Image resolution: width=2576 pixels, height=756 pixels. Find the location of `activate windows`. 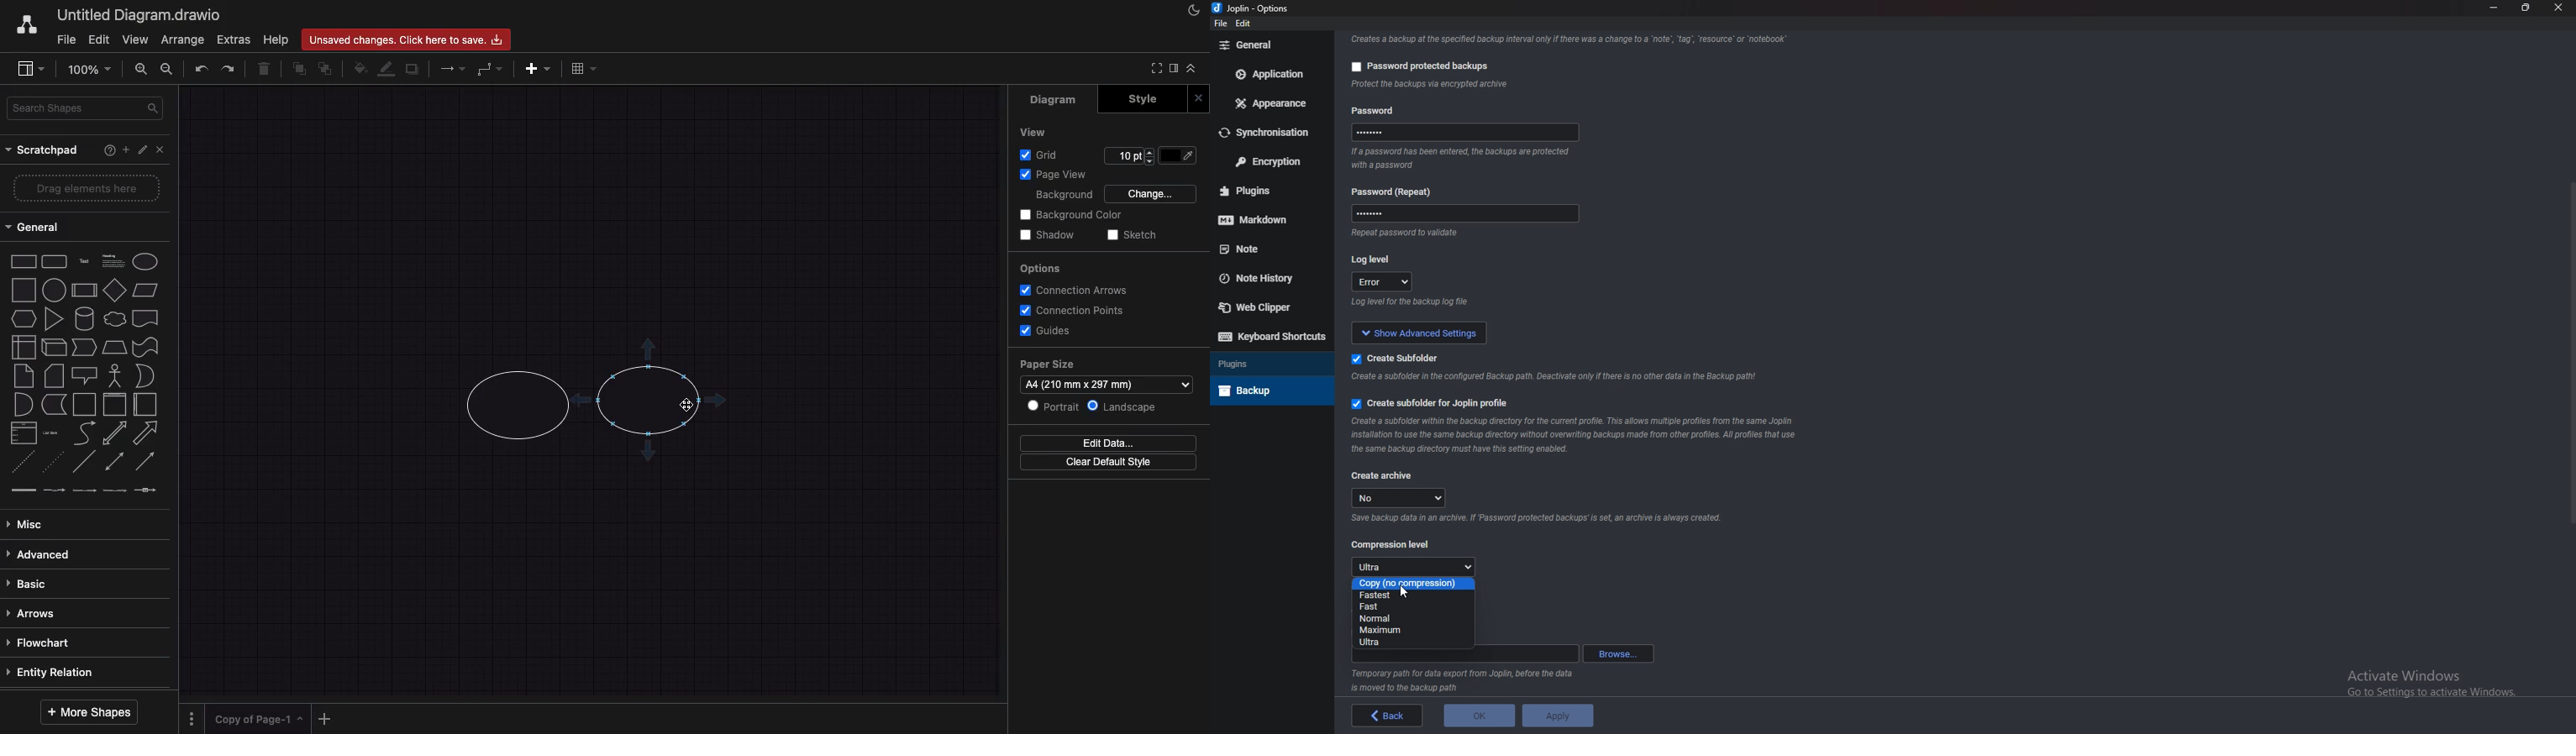

activate windows is located at coordinates (2442, 680).